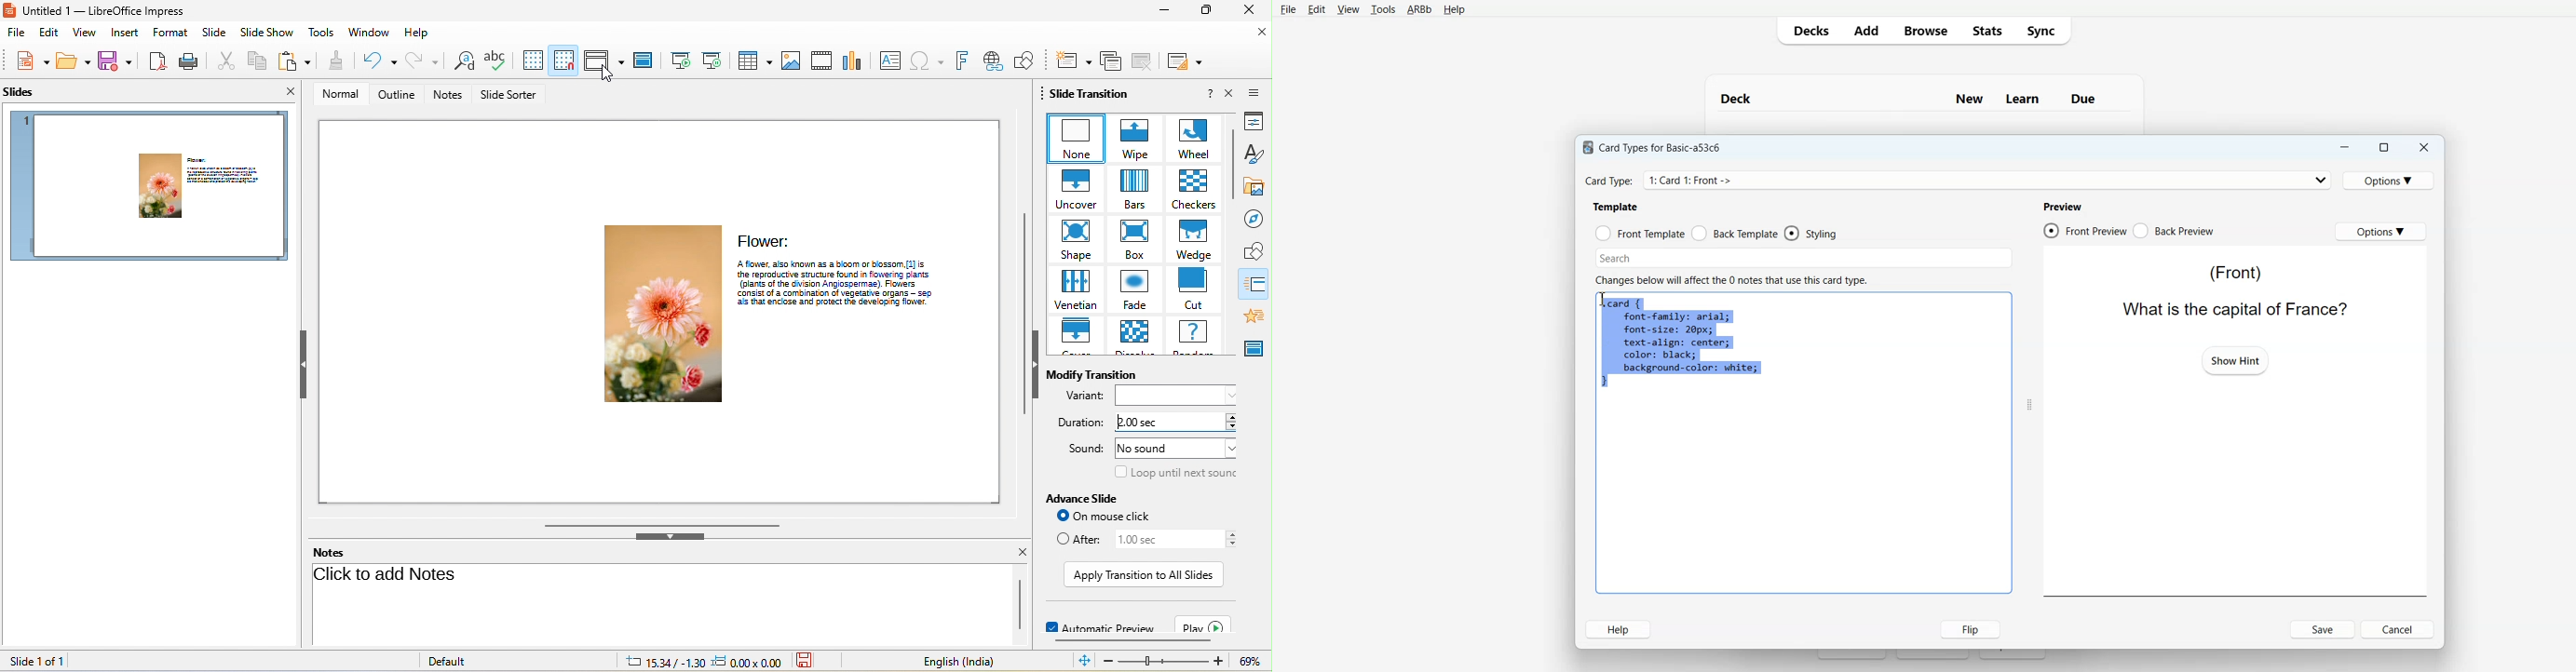 This screenshot has width=2576, height=672. What do you see at coordinates (35, 661) in the screenshot?
I see `slide 1 of 1` at bounding box center [35, 661].